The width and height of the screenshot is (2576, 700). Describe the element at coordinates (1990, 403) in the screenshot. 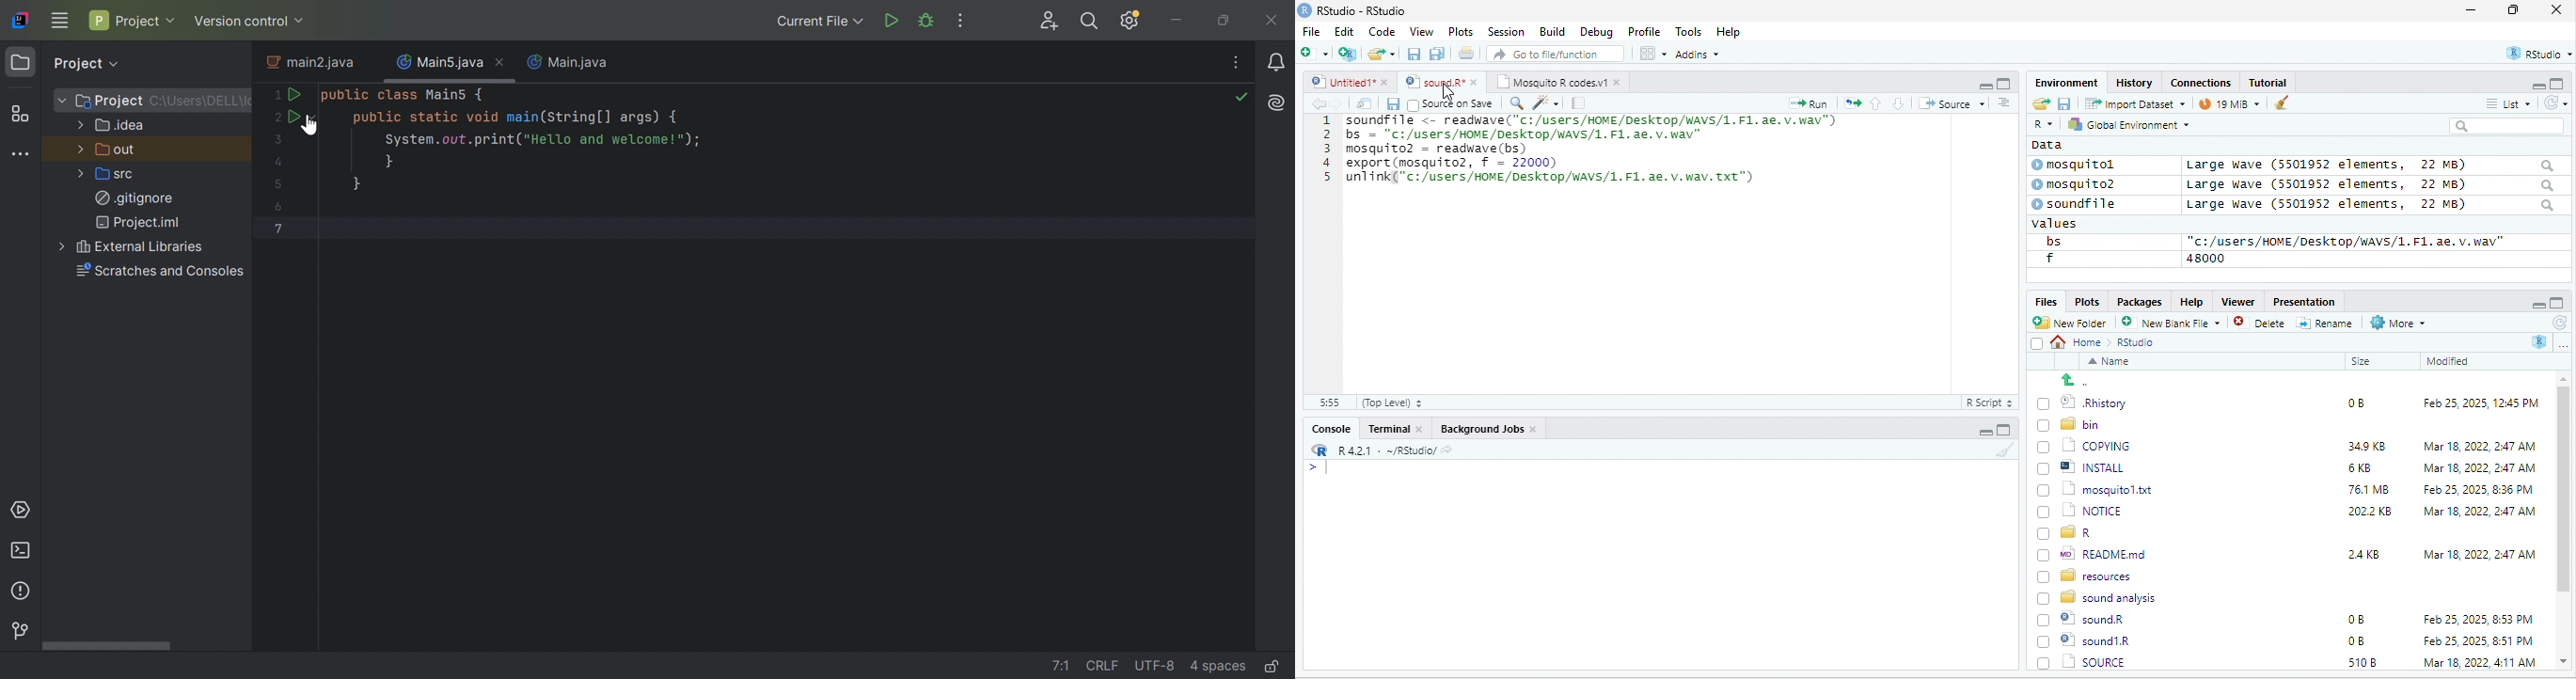

I see `R Script 5` at that location.